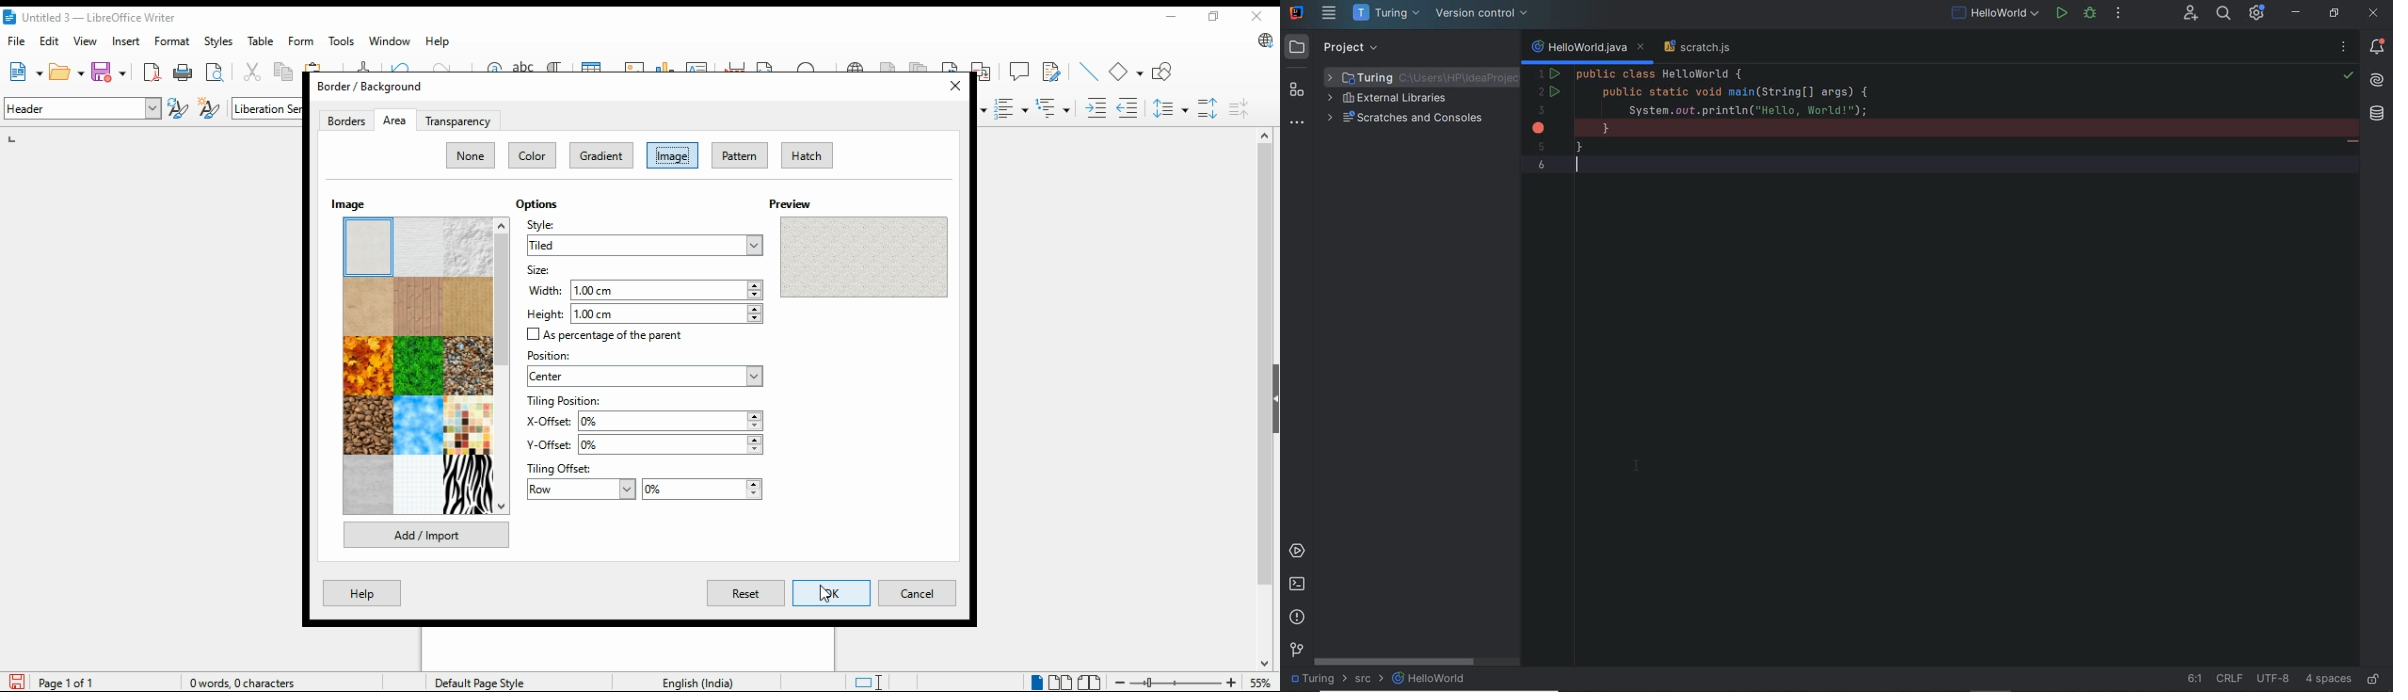 The height and width of the screenshot is (700, 2408). What do you see at coordinates (921, 66) in the screenshot?
I see `insert endnote` at bounding box center [921, 66].